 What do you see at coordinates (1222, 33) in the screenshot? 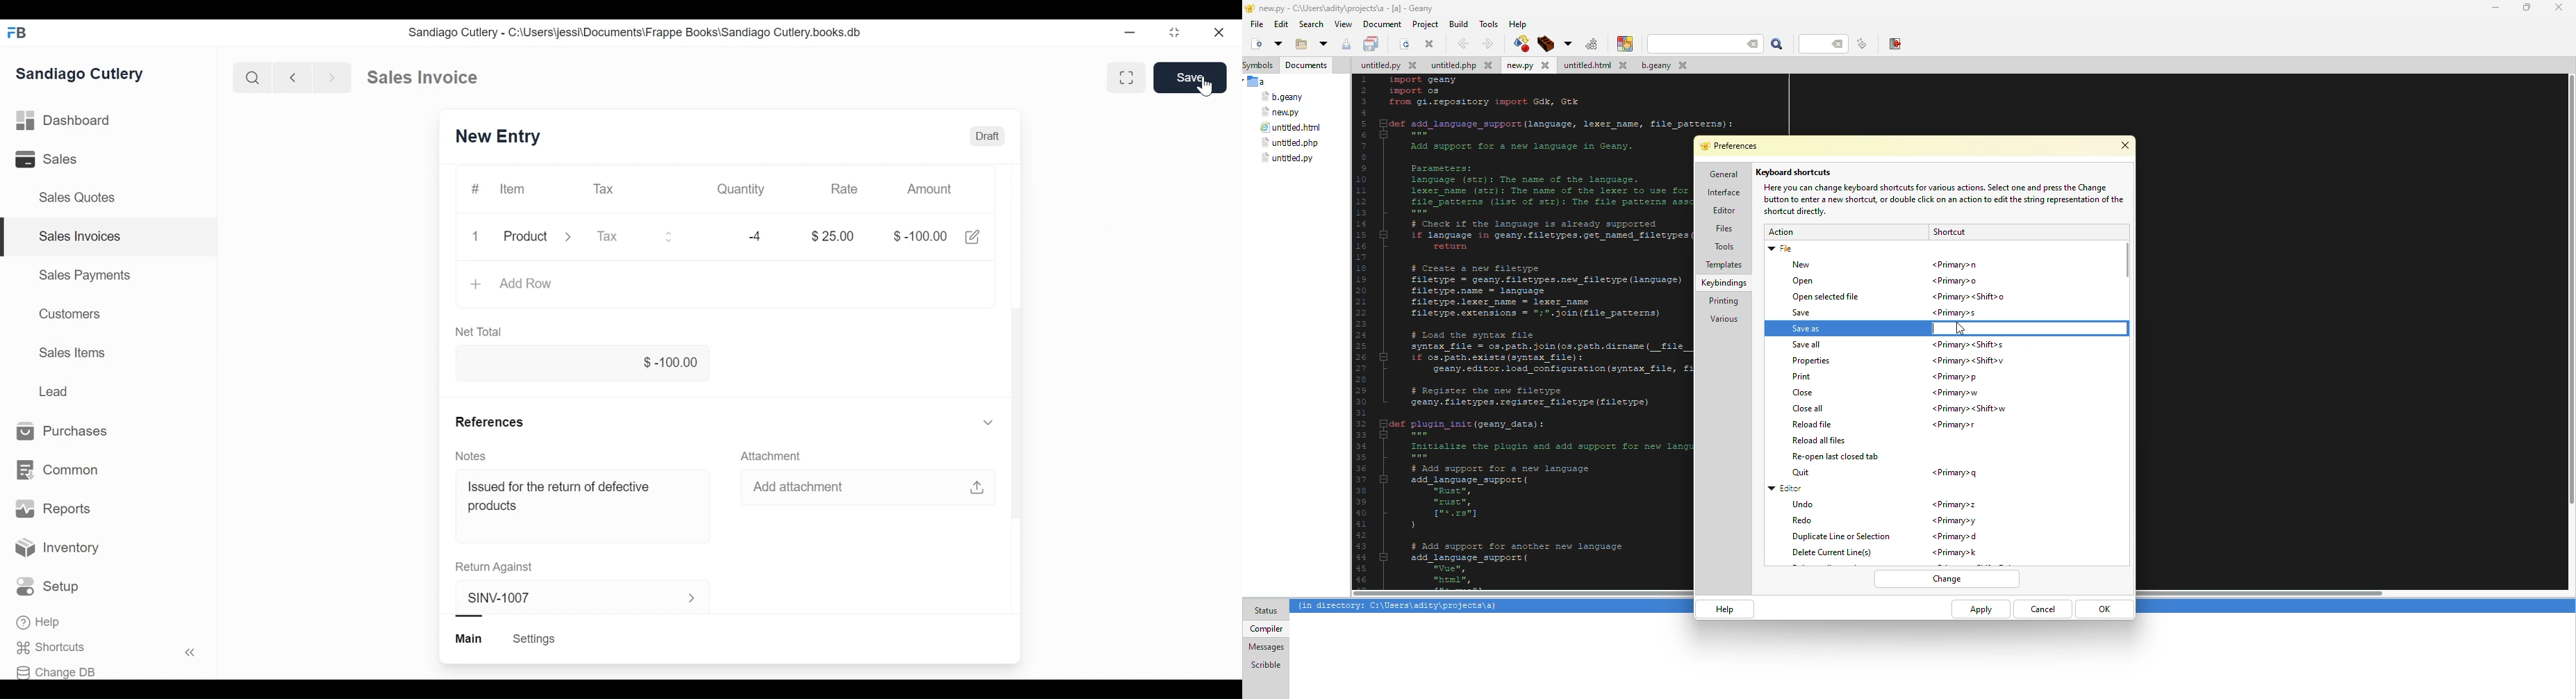
I see `Close` at bounding box center [1222, 33].